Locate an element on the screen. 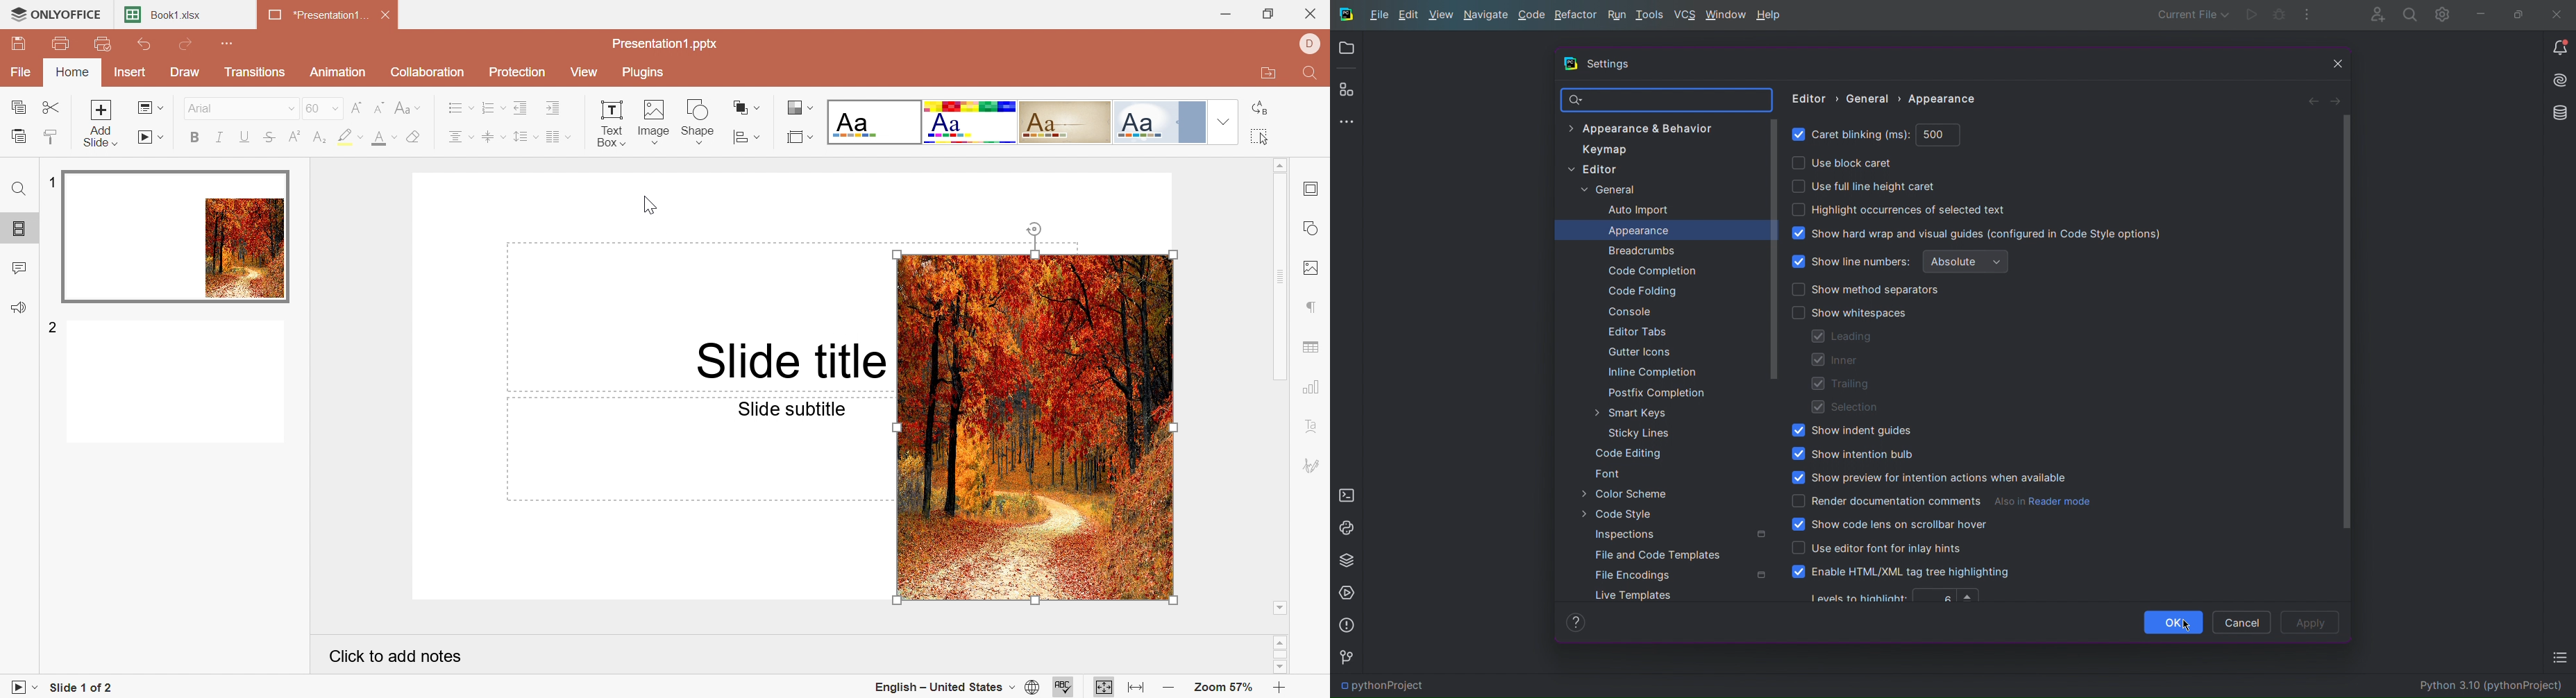 The image size is (2576, 700). Scroll Bar is located at coordinates (1281, 654).